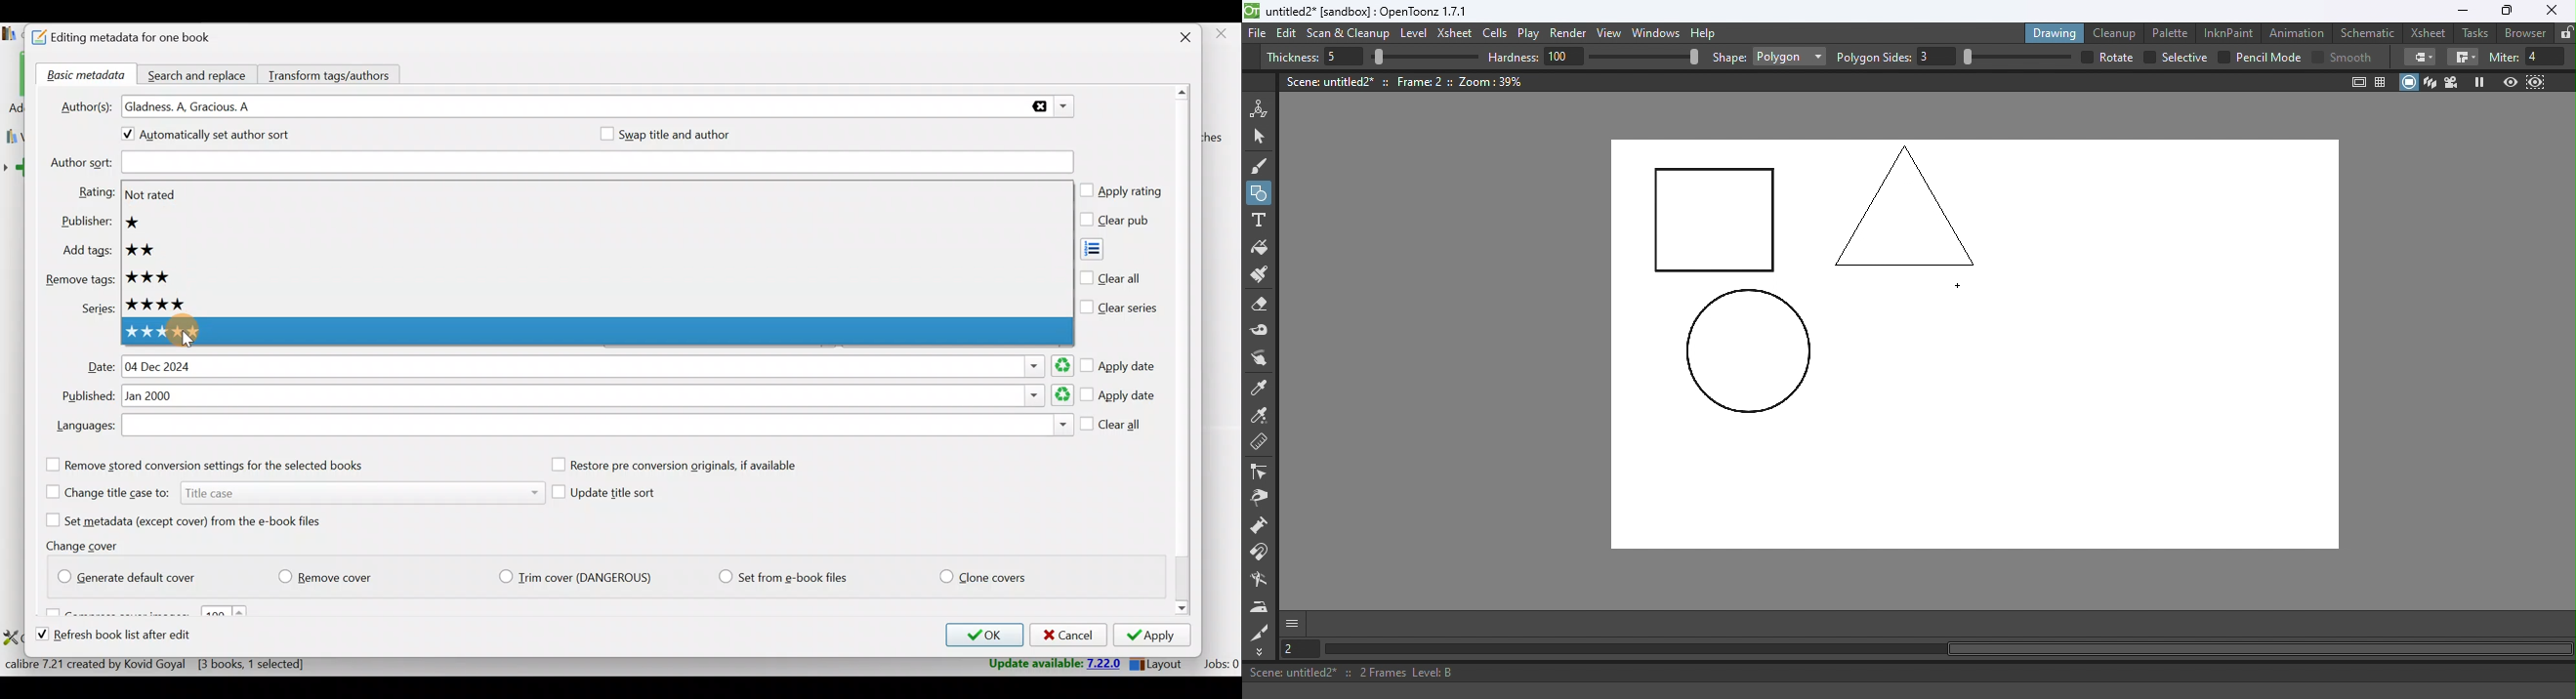 The width and height of the screenshot is (2576, 700). Describe the element at coordinates (1289, 33) in the screenshot. I see `Edit` at that location.